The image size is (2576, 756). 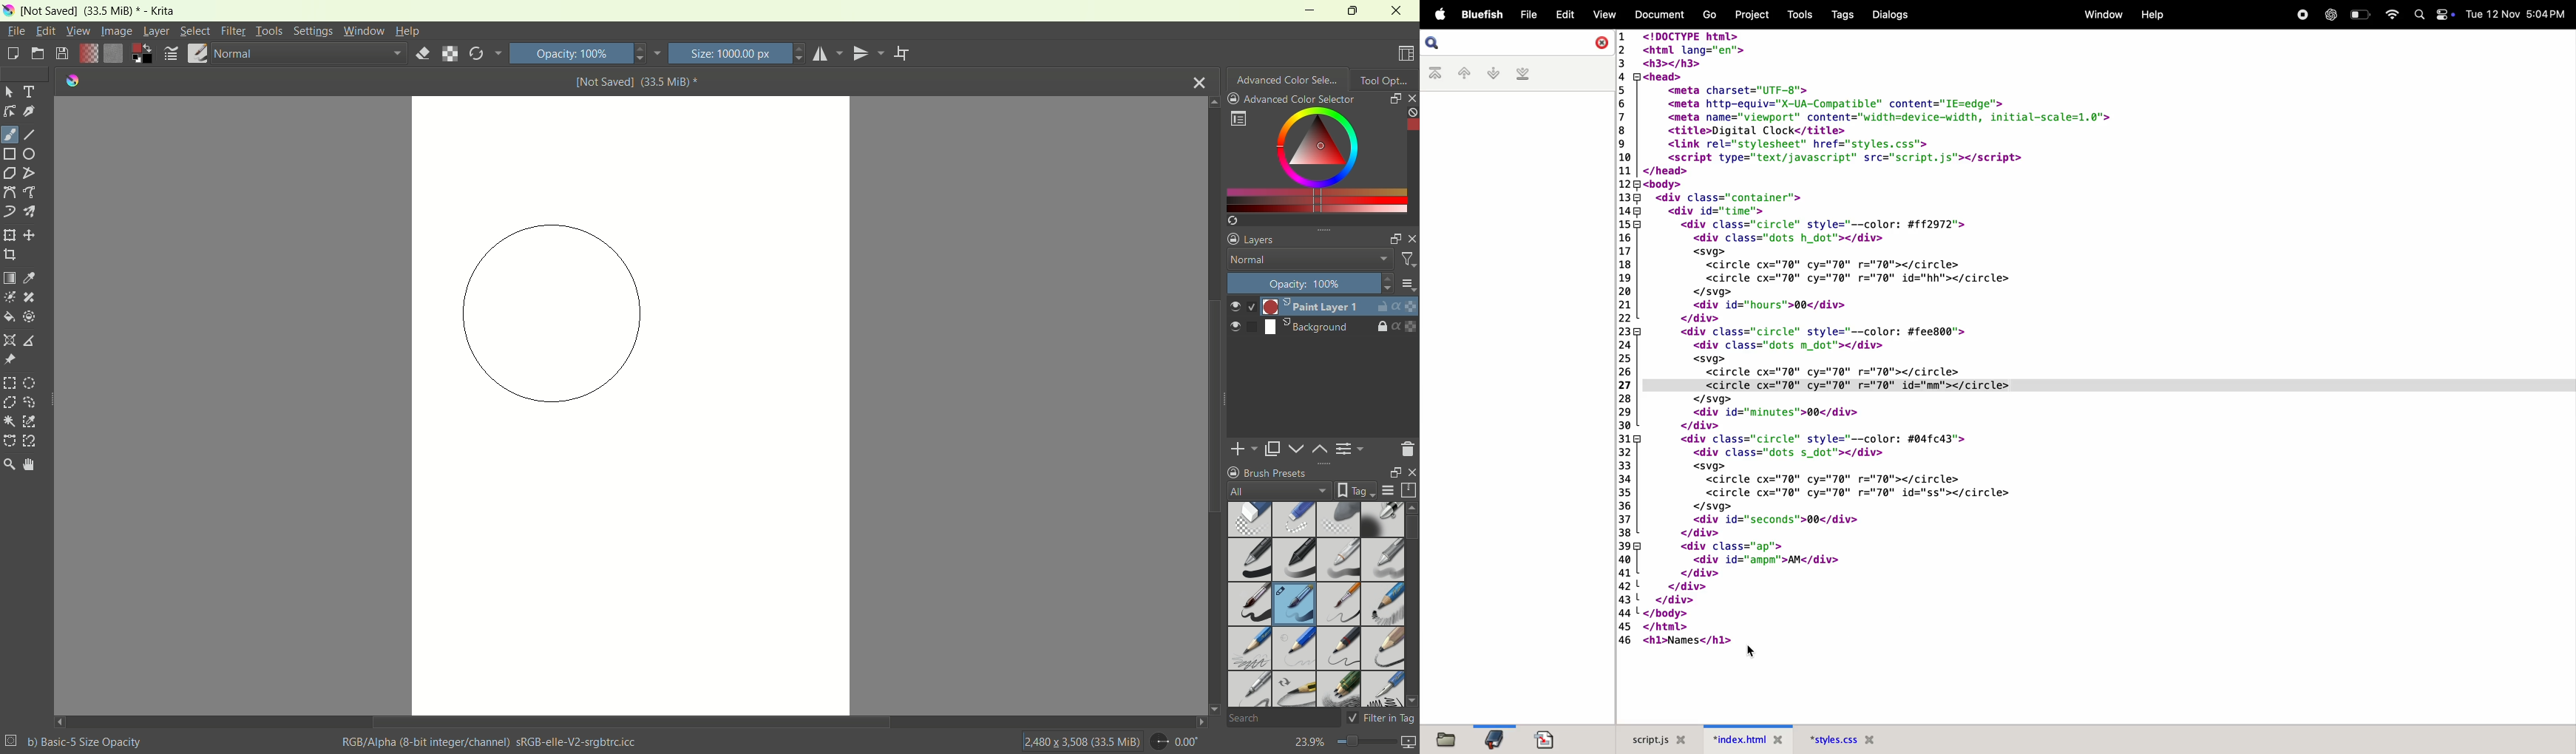 I want to click on storage, so click(x=1411, y=490).